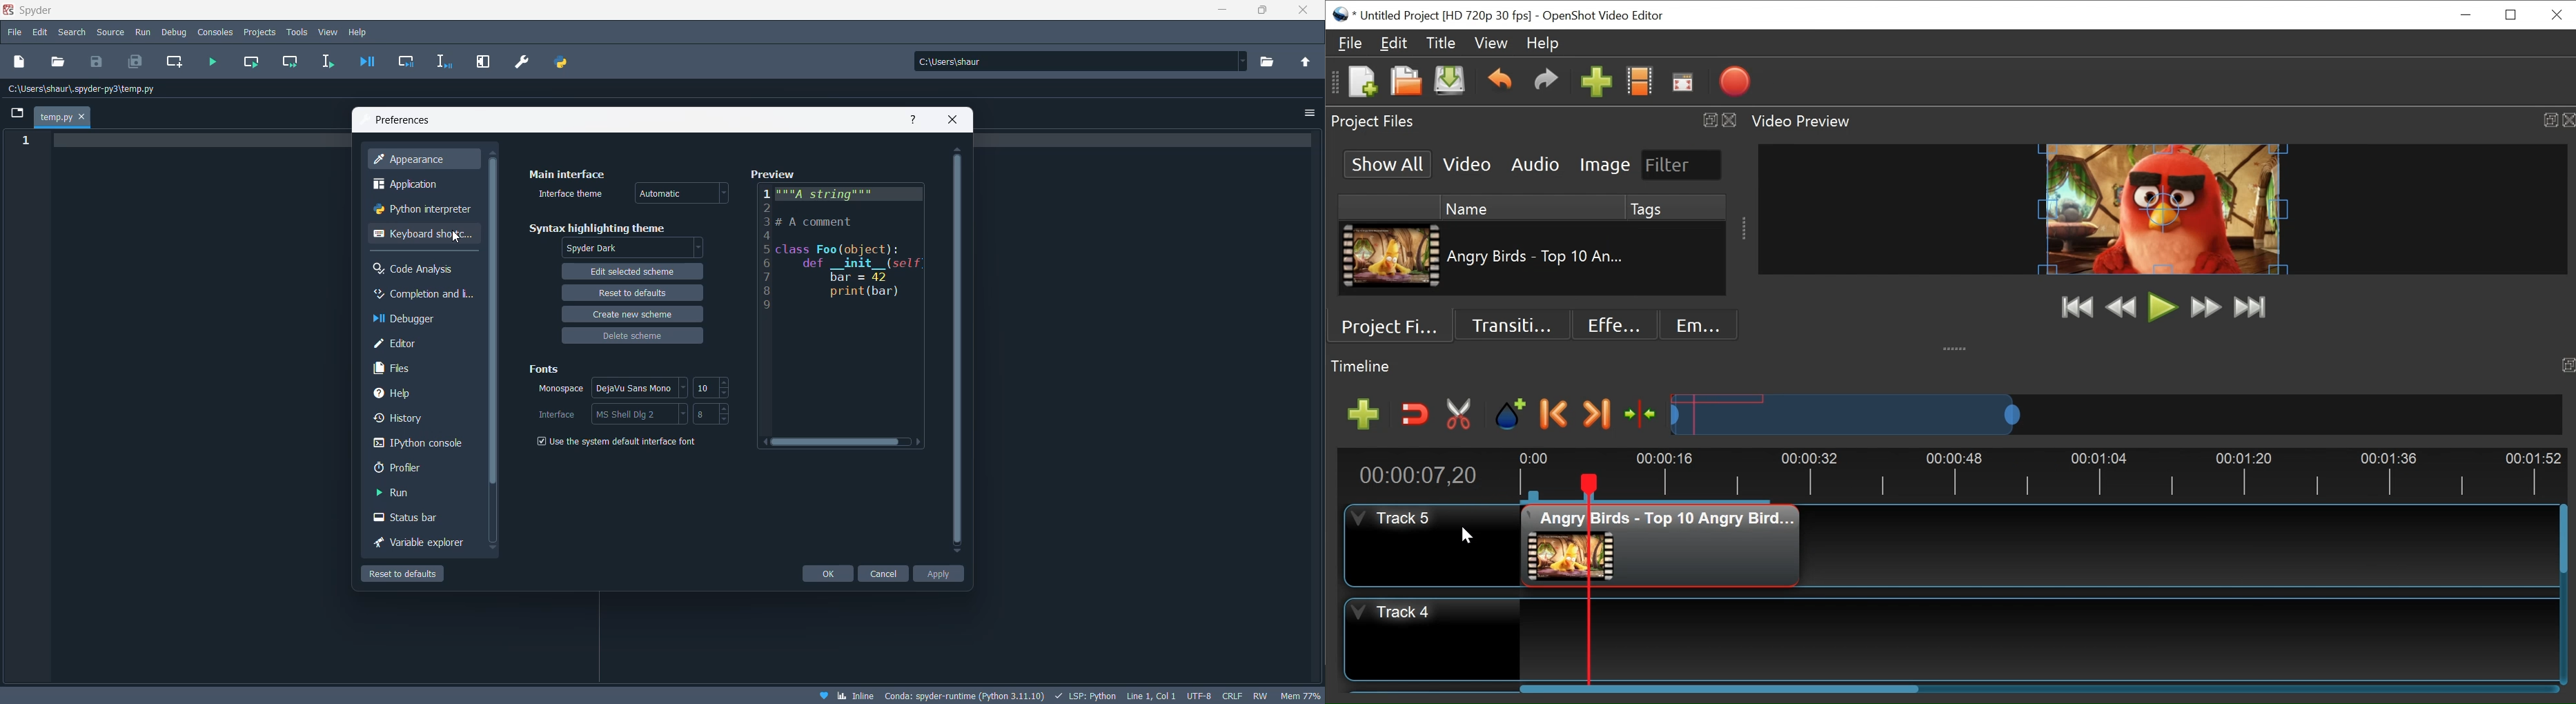 This screenshot has height=728, width=2576. I want to click on edit selected scheme , so click(633, 270).